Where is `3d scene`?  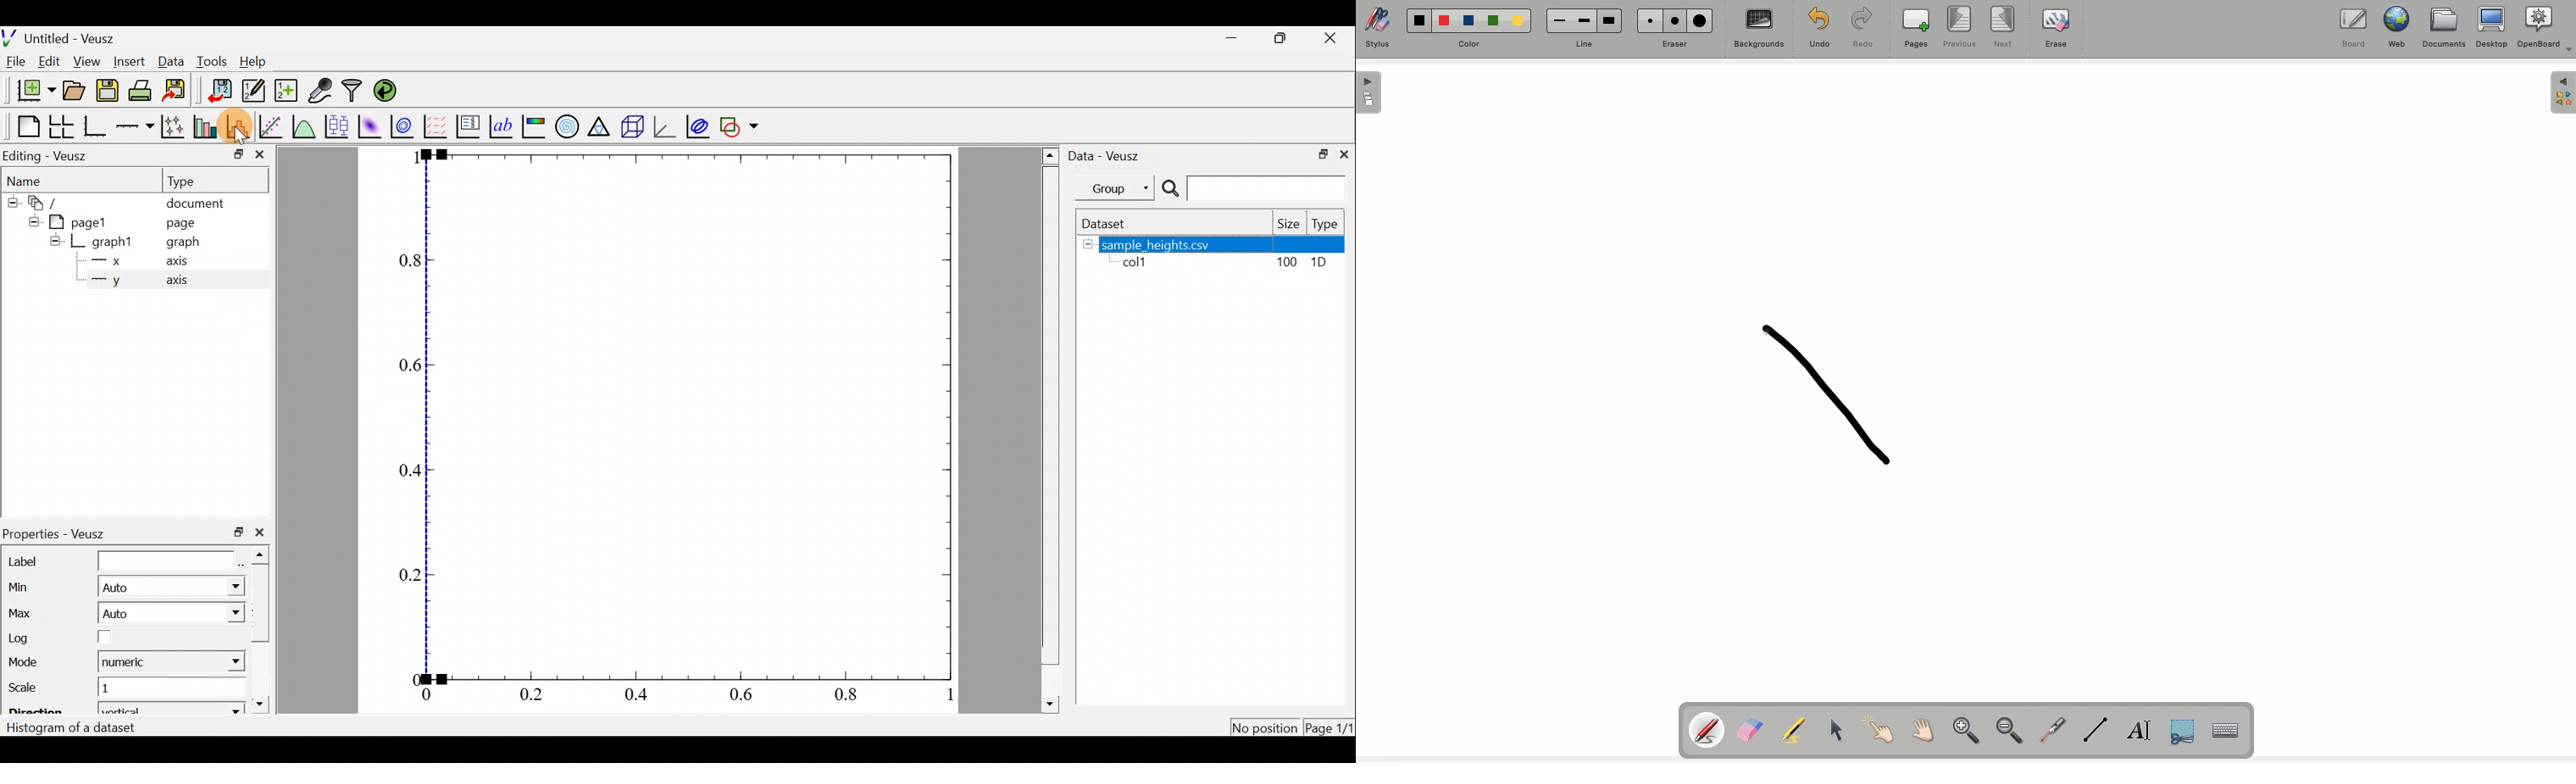
3d scene is located at coordinates (635, 126).